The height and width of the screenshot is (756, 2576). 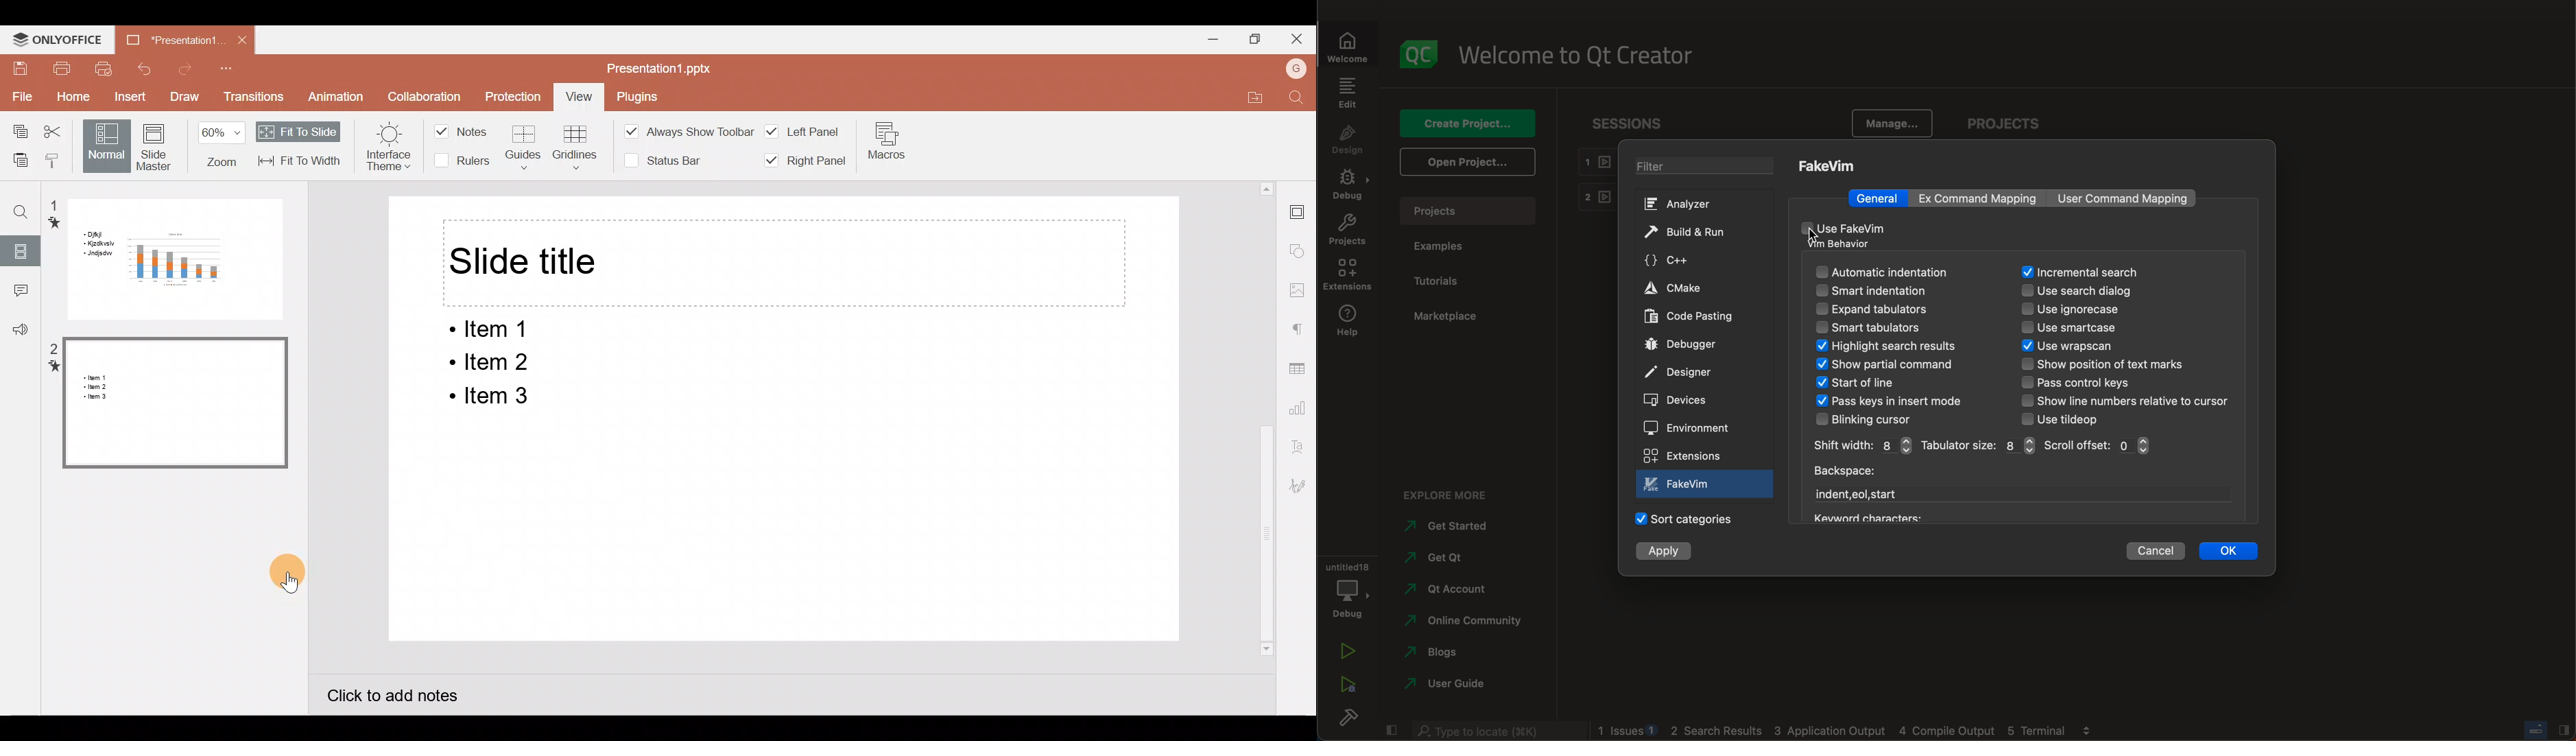 What do you see at coordinates (1456, 654) in the screenshot?
I see `blogs` at bounding box center [1456, 654].